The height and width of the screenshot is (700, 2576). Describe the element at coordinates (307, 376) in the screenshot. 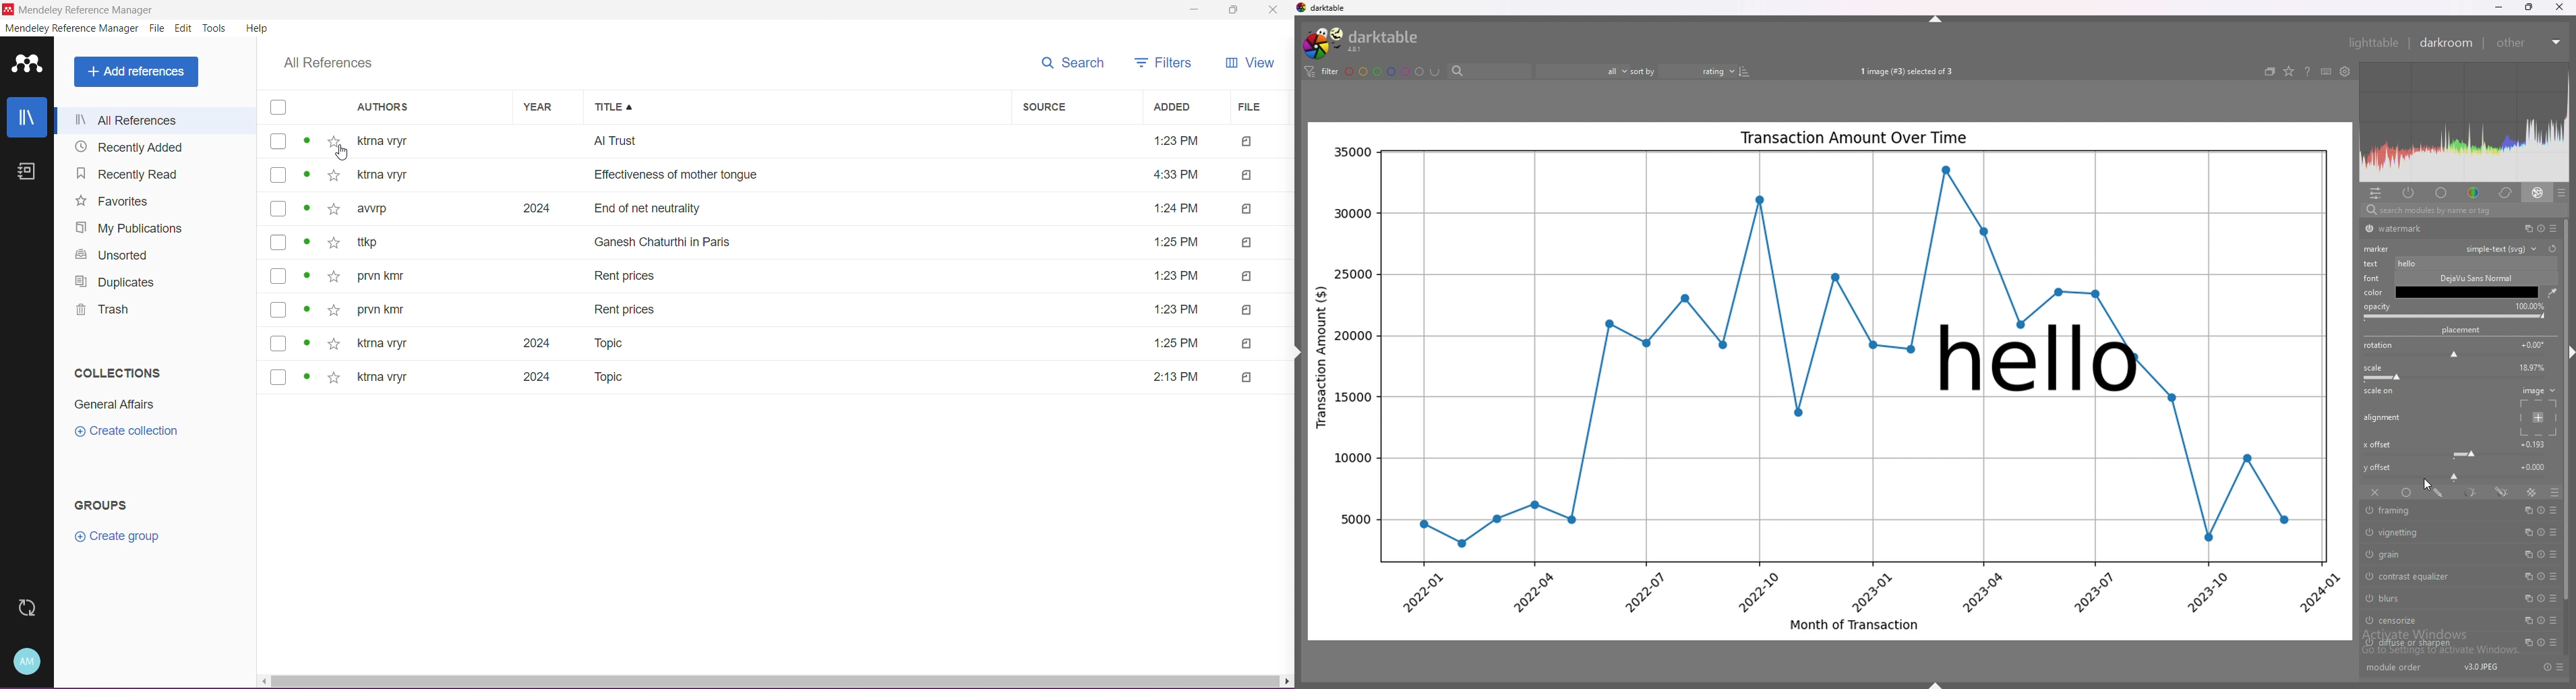

I see `Click to see more details` at that location.